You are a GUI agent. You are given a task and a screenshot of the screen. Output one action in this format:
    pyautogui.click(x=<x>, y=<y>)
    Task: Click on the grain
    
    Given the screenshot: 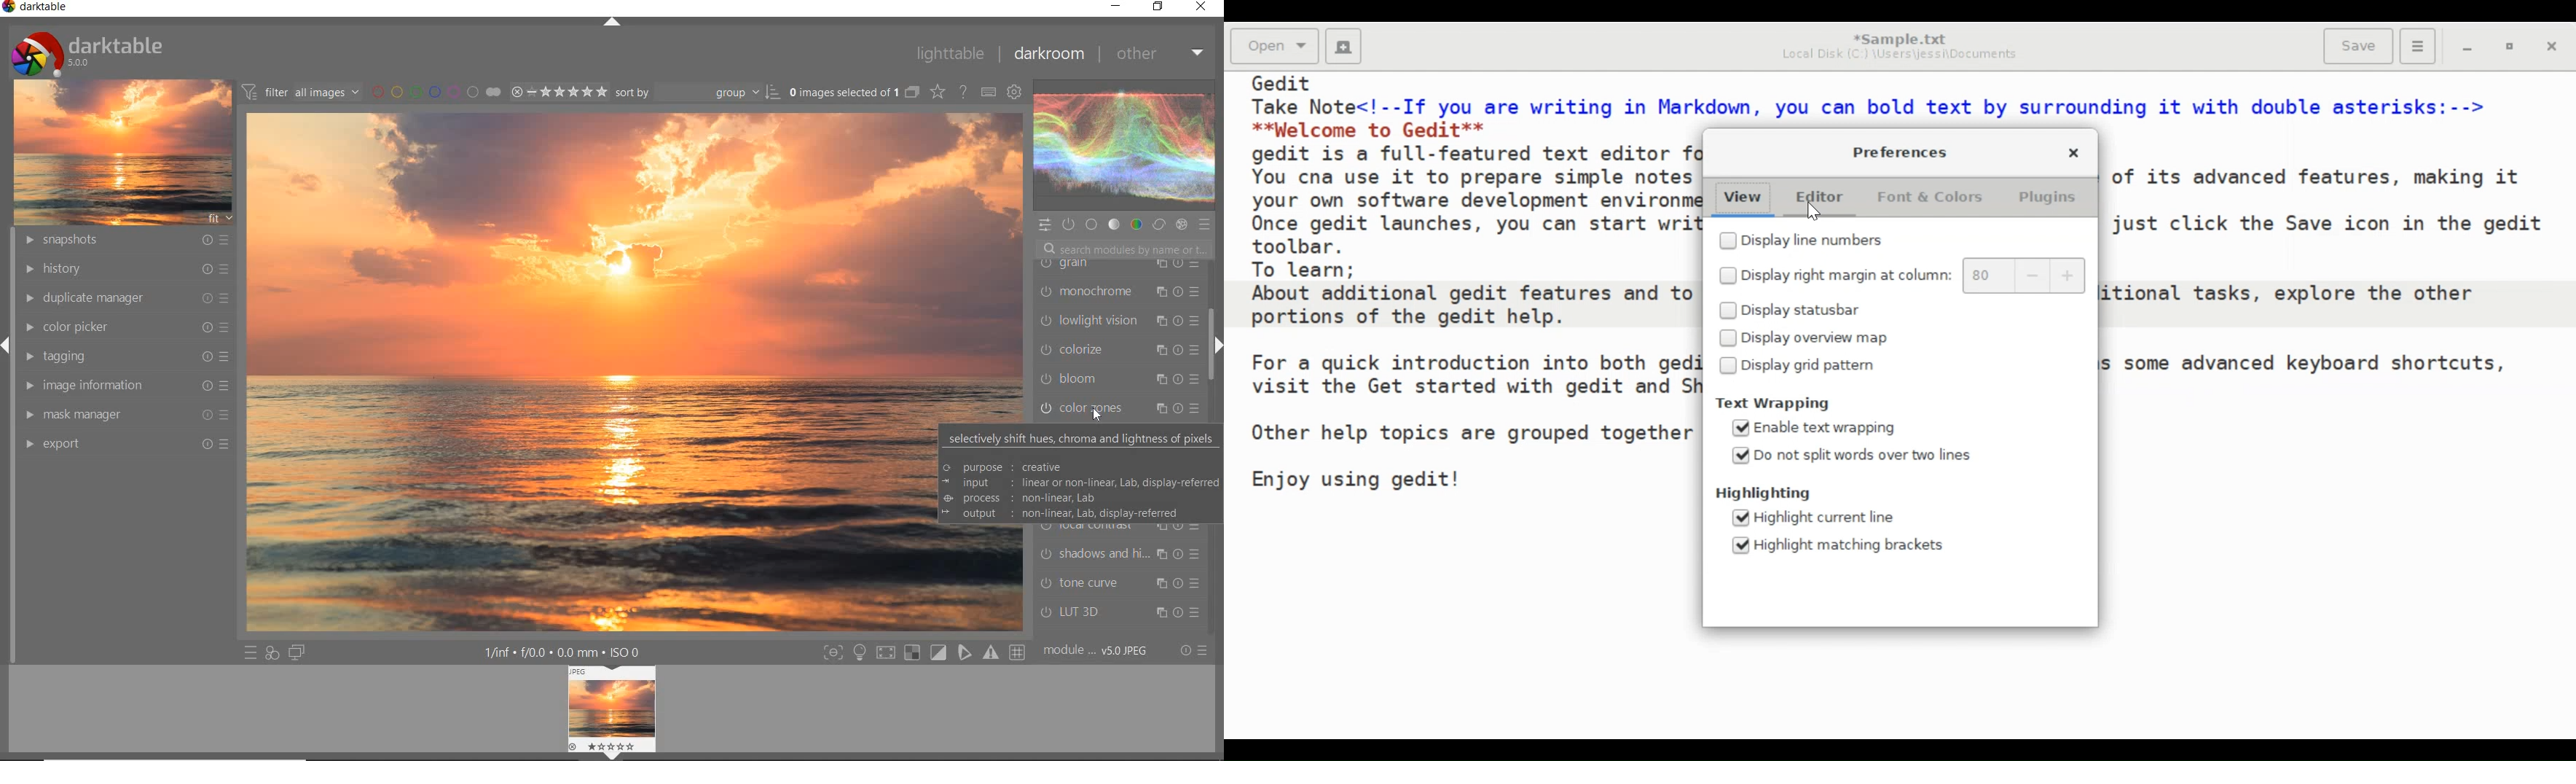 What is the action you would take?
    pyautogui.click(x=1116, y=268)
    